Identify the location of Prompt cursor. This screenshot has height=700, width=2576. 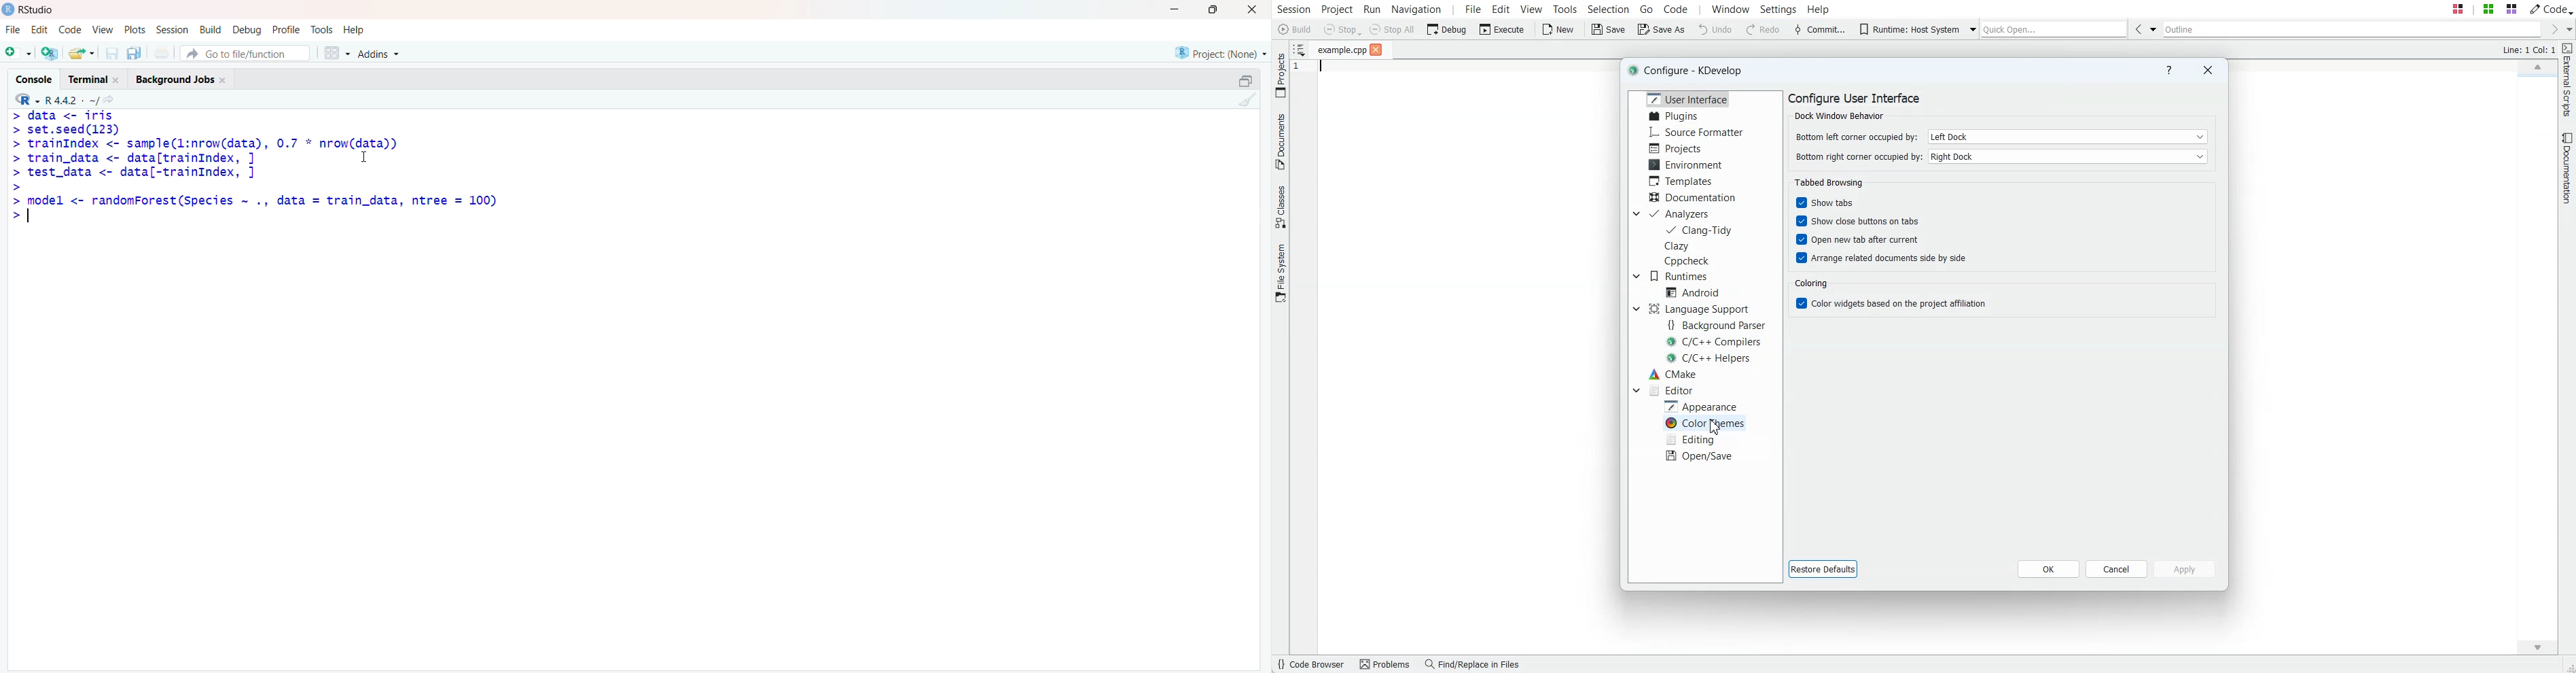
(15, 115).